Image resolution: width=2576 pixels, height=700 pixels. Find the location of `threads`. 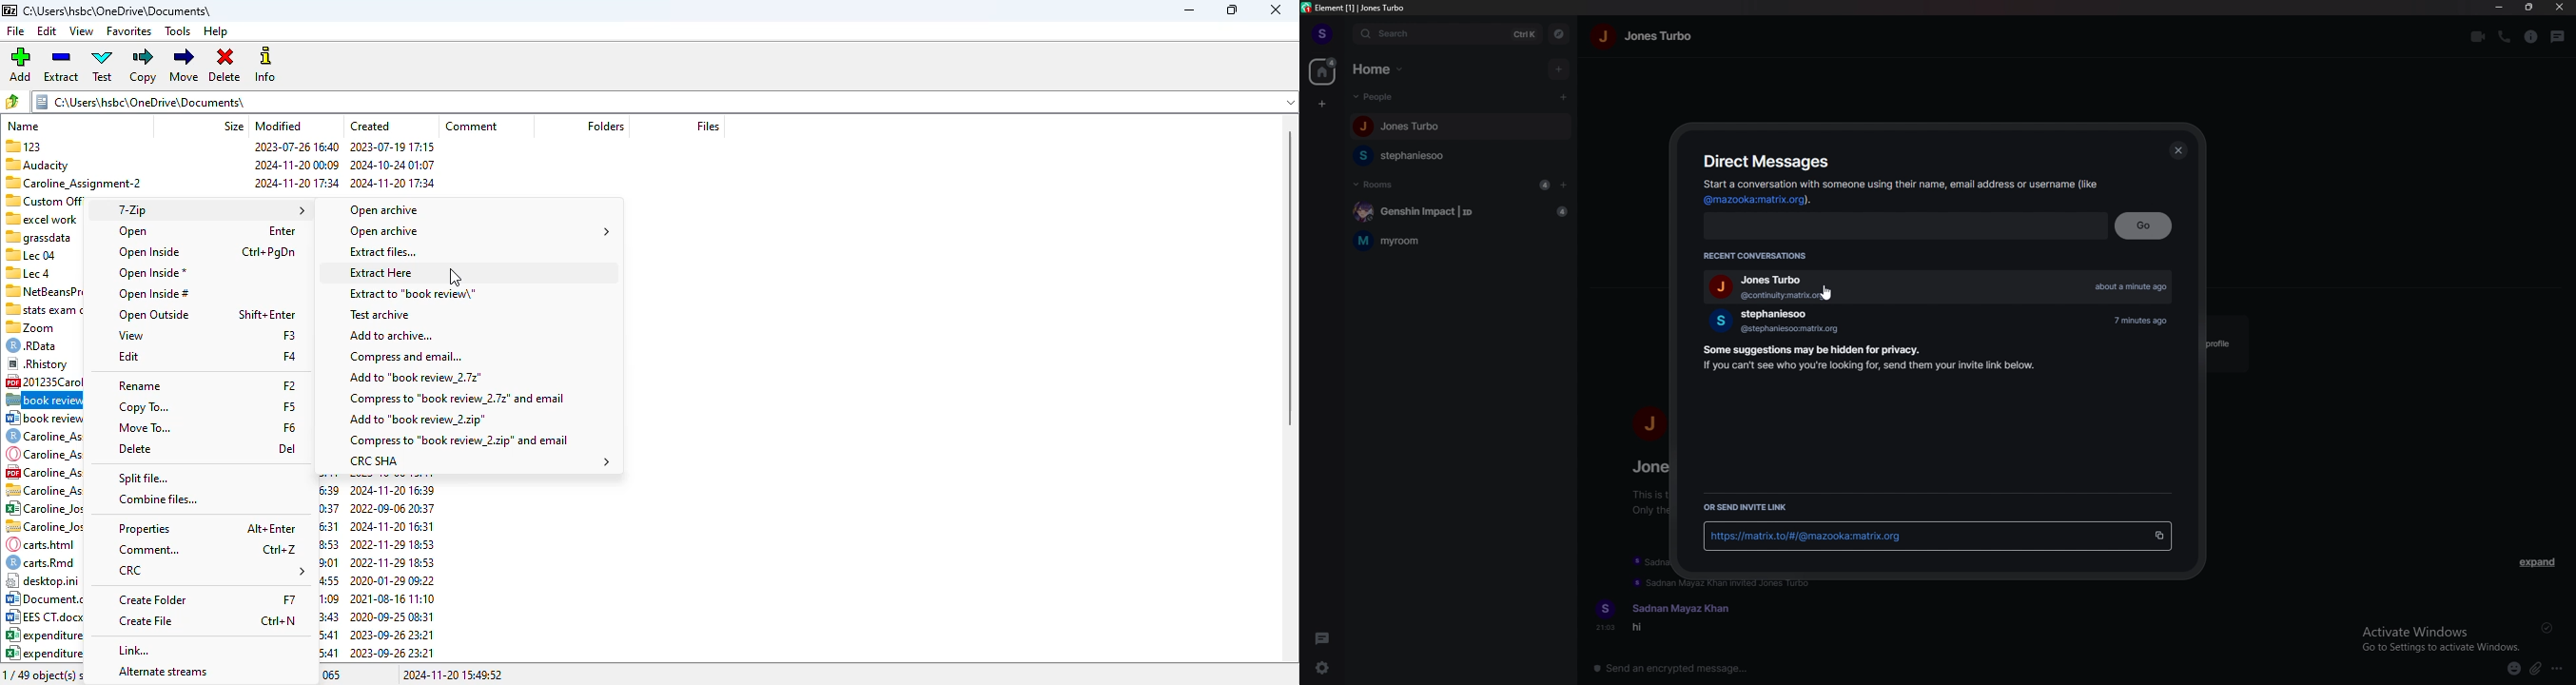

threads is located at coordinates (1324, 637).